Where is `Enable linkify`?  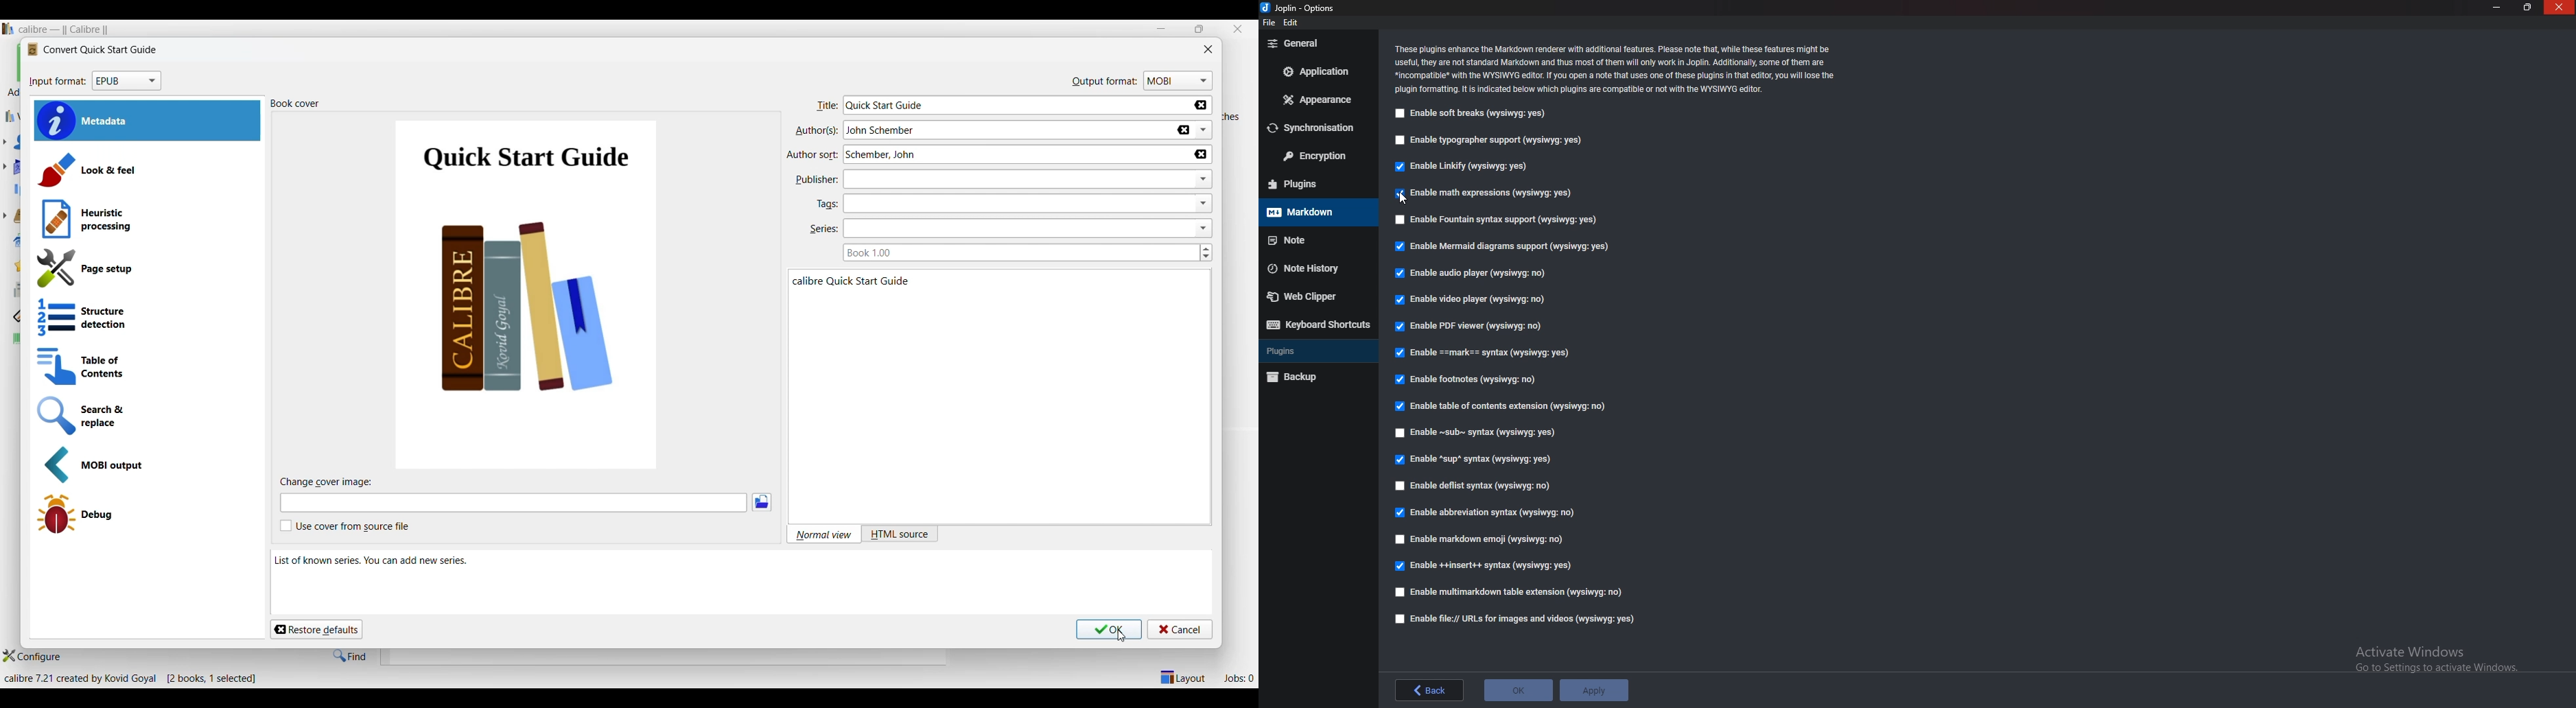 Enable linkify is located at coordinates (1464, 165).